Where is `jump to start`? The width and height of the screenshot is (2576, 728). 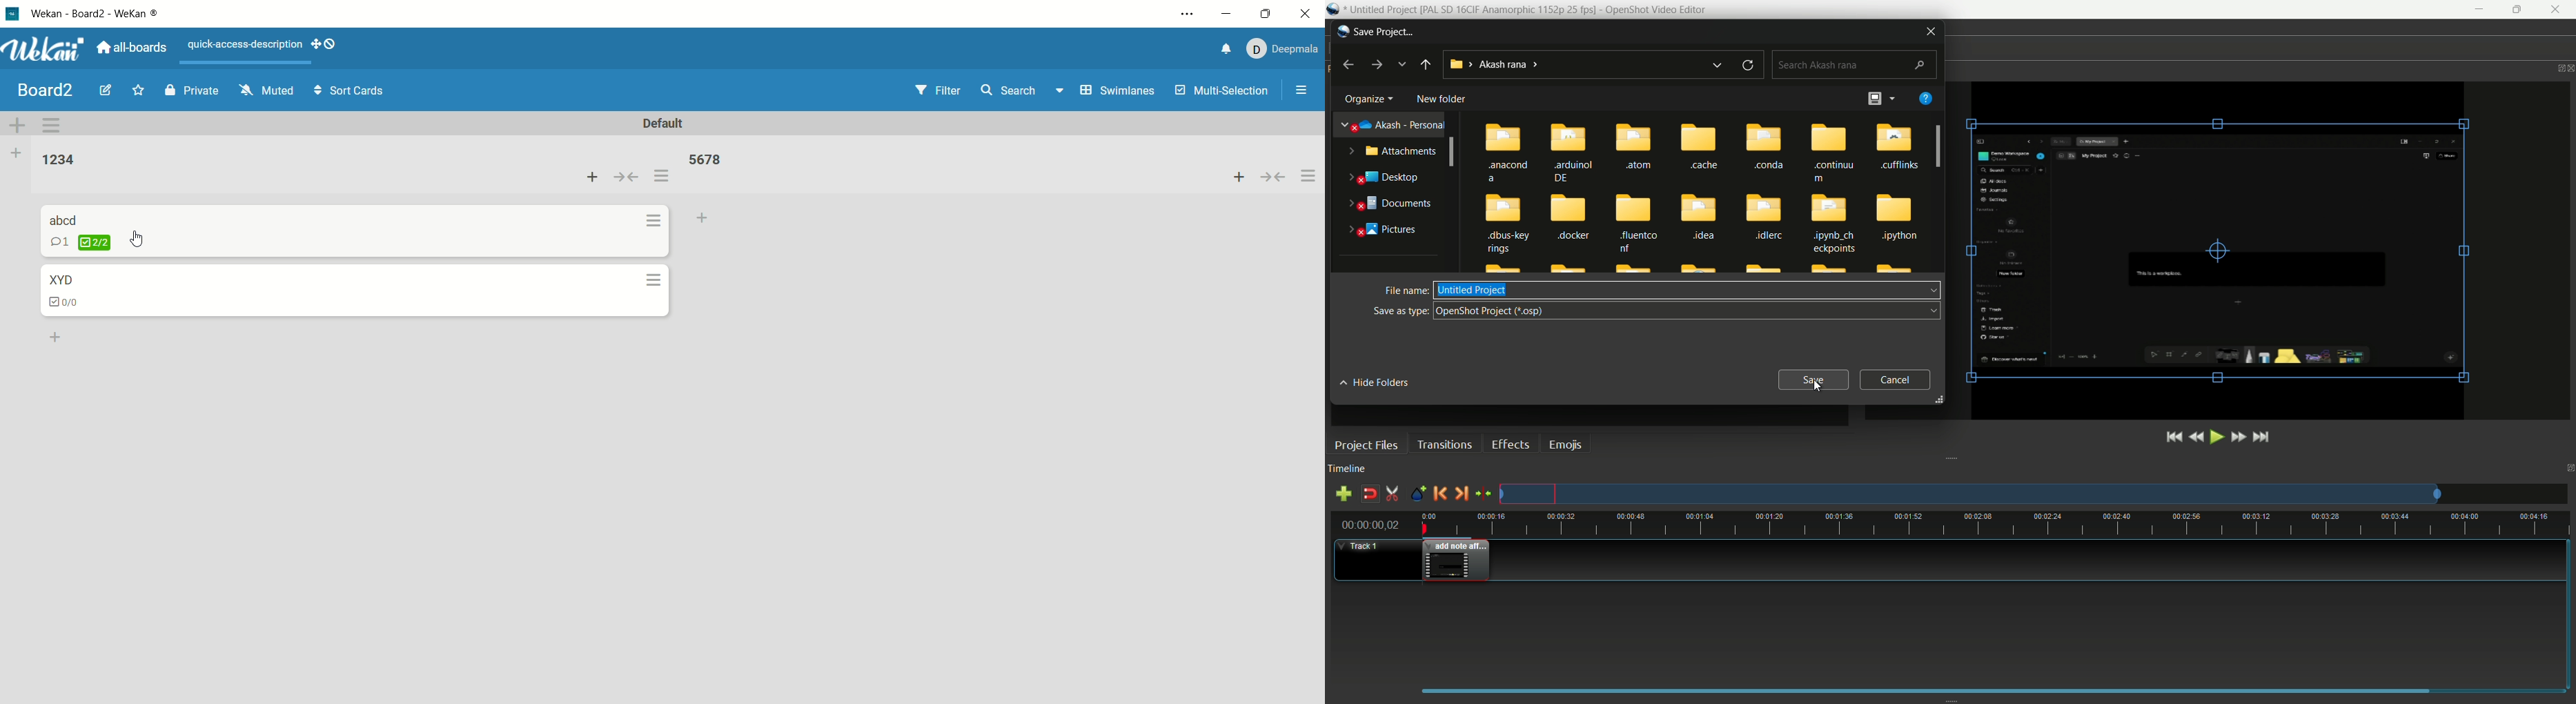
jump to start is located at coordinates (2175, 437).